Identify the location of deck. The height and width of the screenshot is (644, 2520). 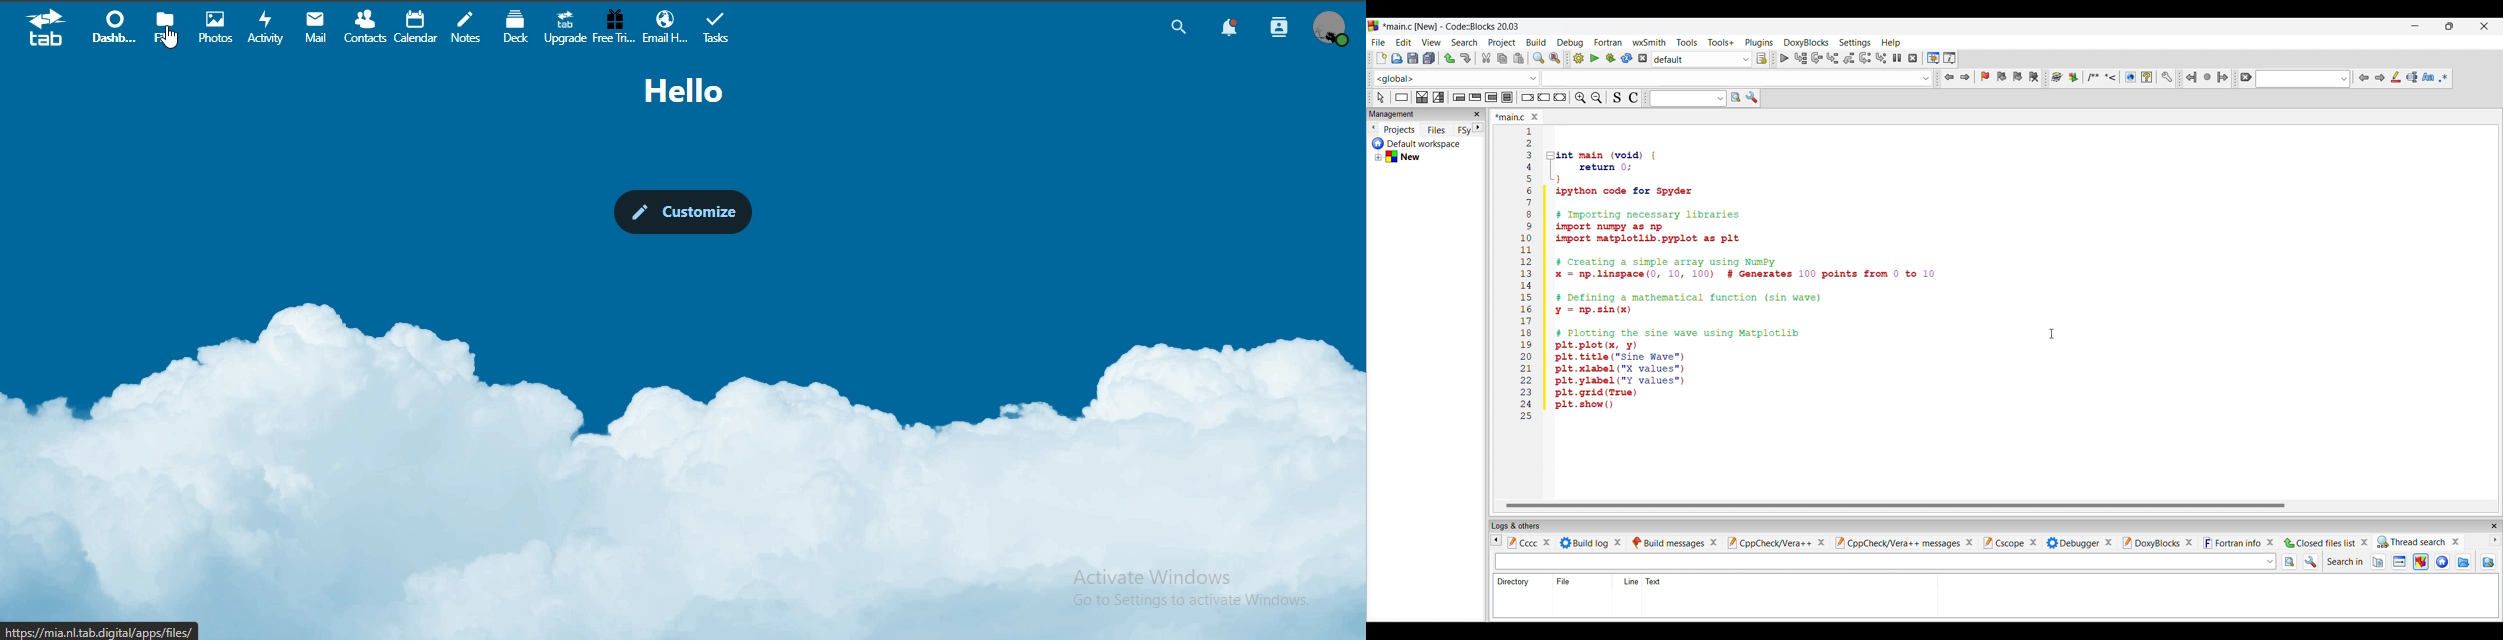
(519, 27).